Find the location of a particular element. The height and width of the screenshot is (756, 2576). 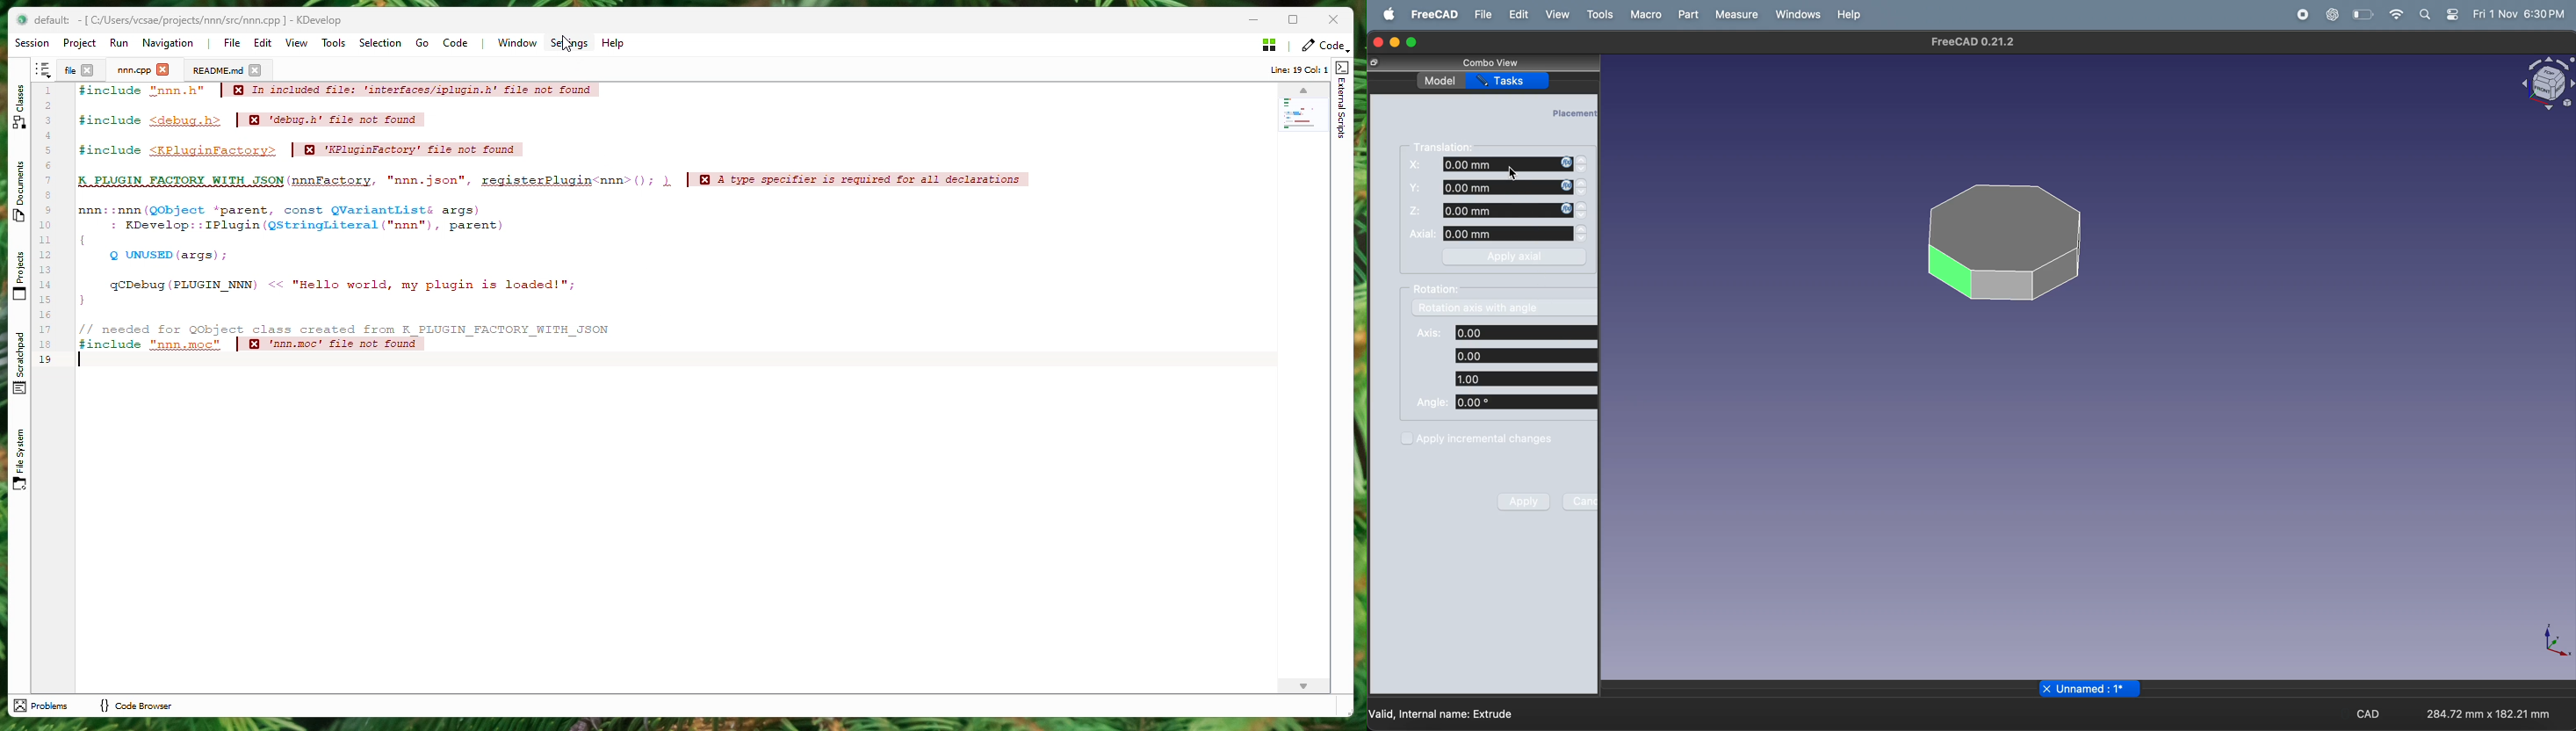

8 is located at coordinates (47, 195).